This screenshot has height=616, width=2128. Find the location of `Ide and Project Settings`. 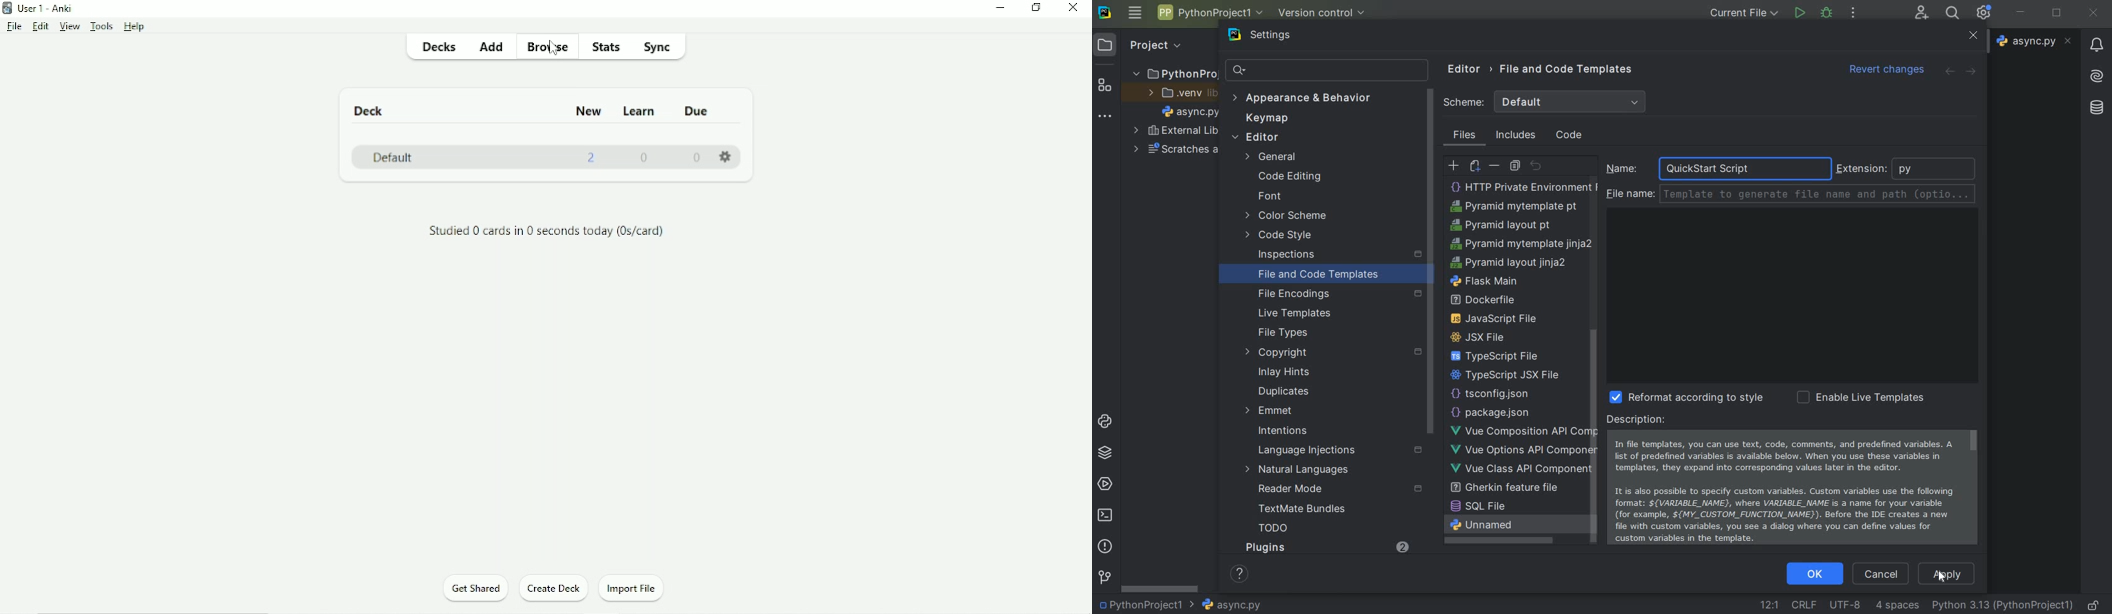

Ide and Project Settings is located at coordinates (1986, 15).